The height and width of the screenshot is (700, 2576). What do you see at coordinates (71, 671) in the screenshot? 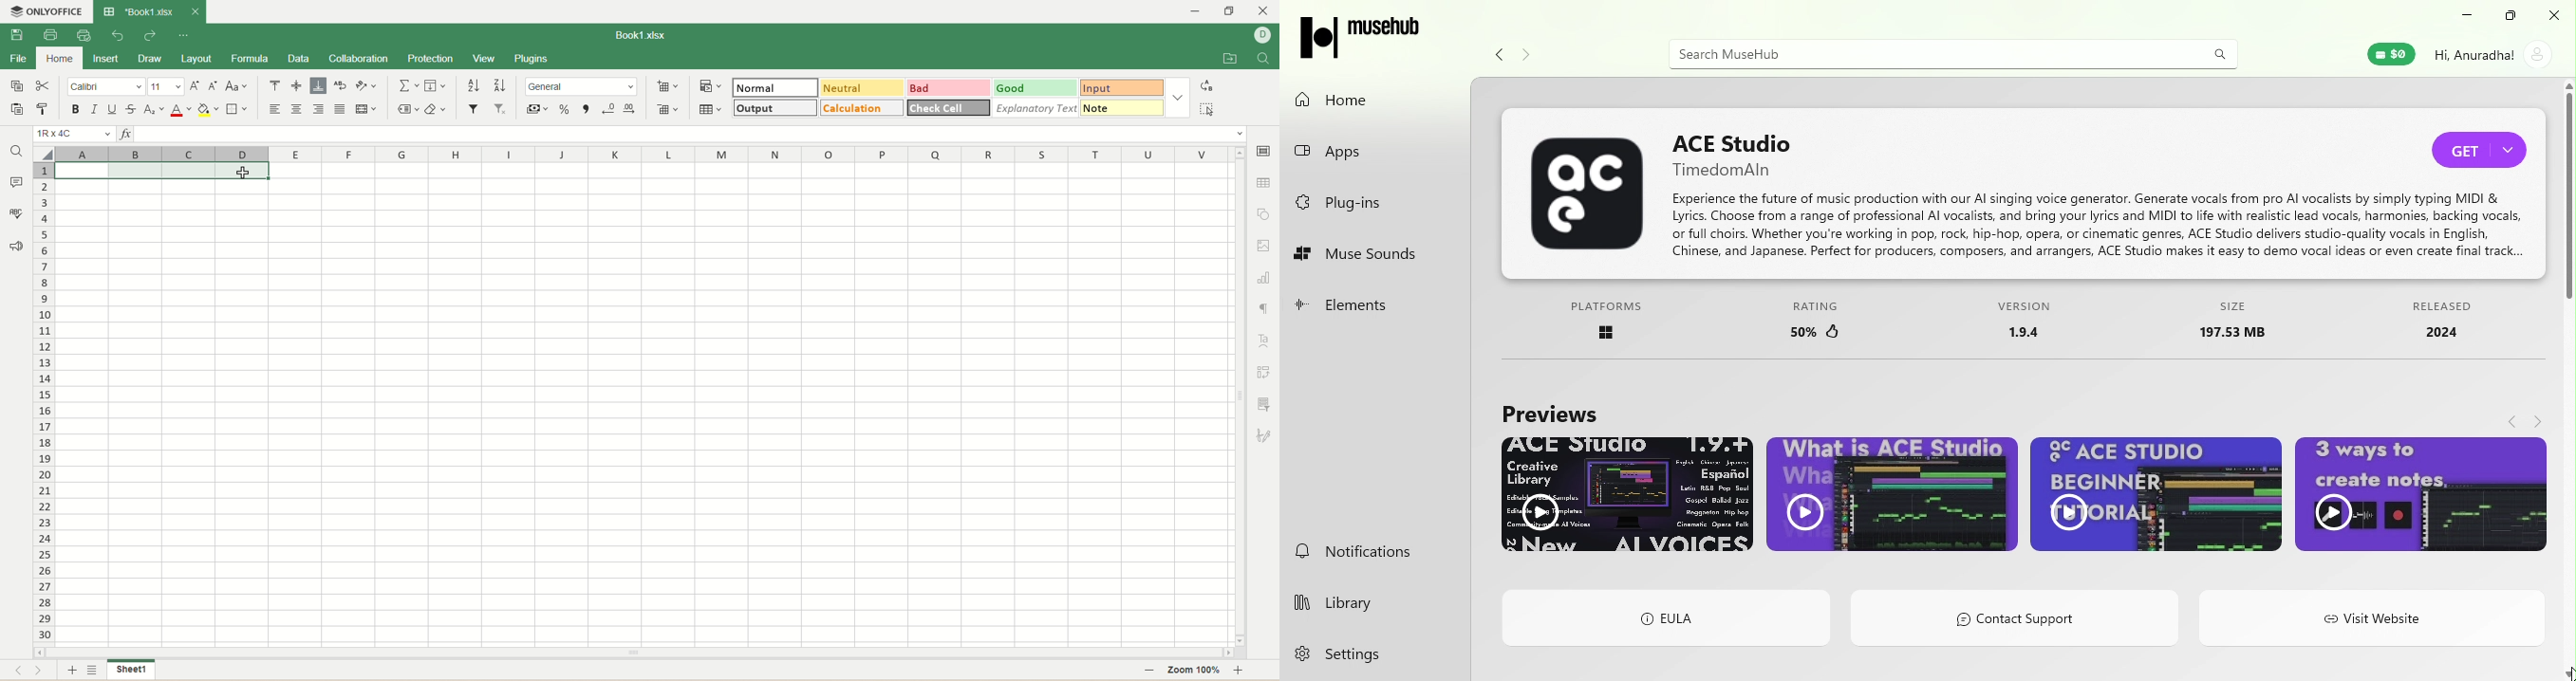
I see `new sheet` at bounding box center [71, 671].